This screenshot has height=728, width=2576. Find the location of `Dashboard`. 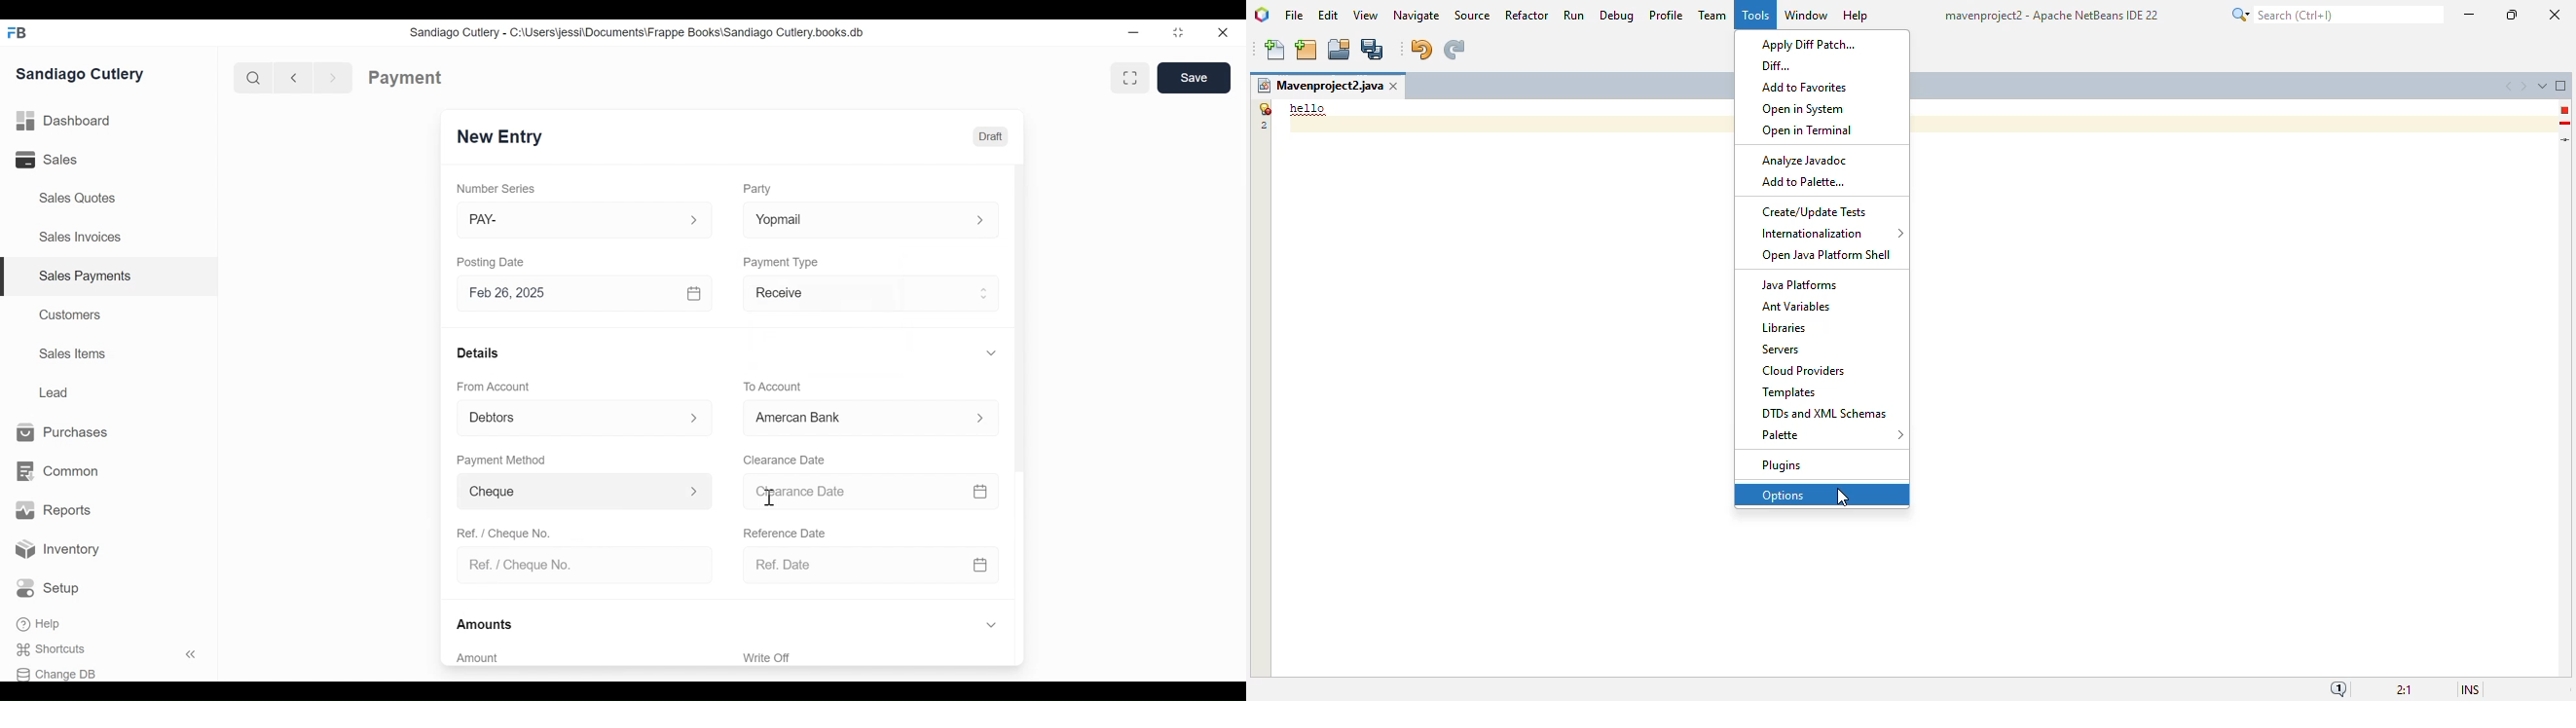

Dashboard is located at coordinates (64, 121).